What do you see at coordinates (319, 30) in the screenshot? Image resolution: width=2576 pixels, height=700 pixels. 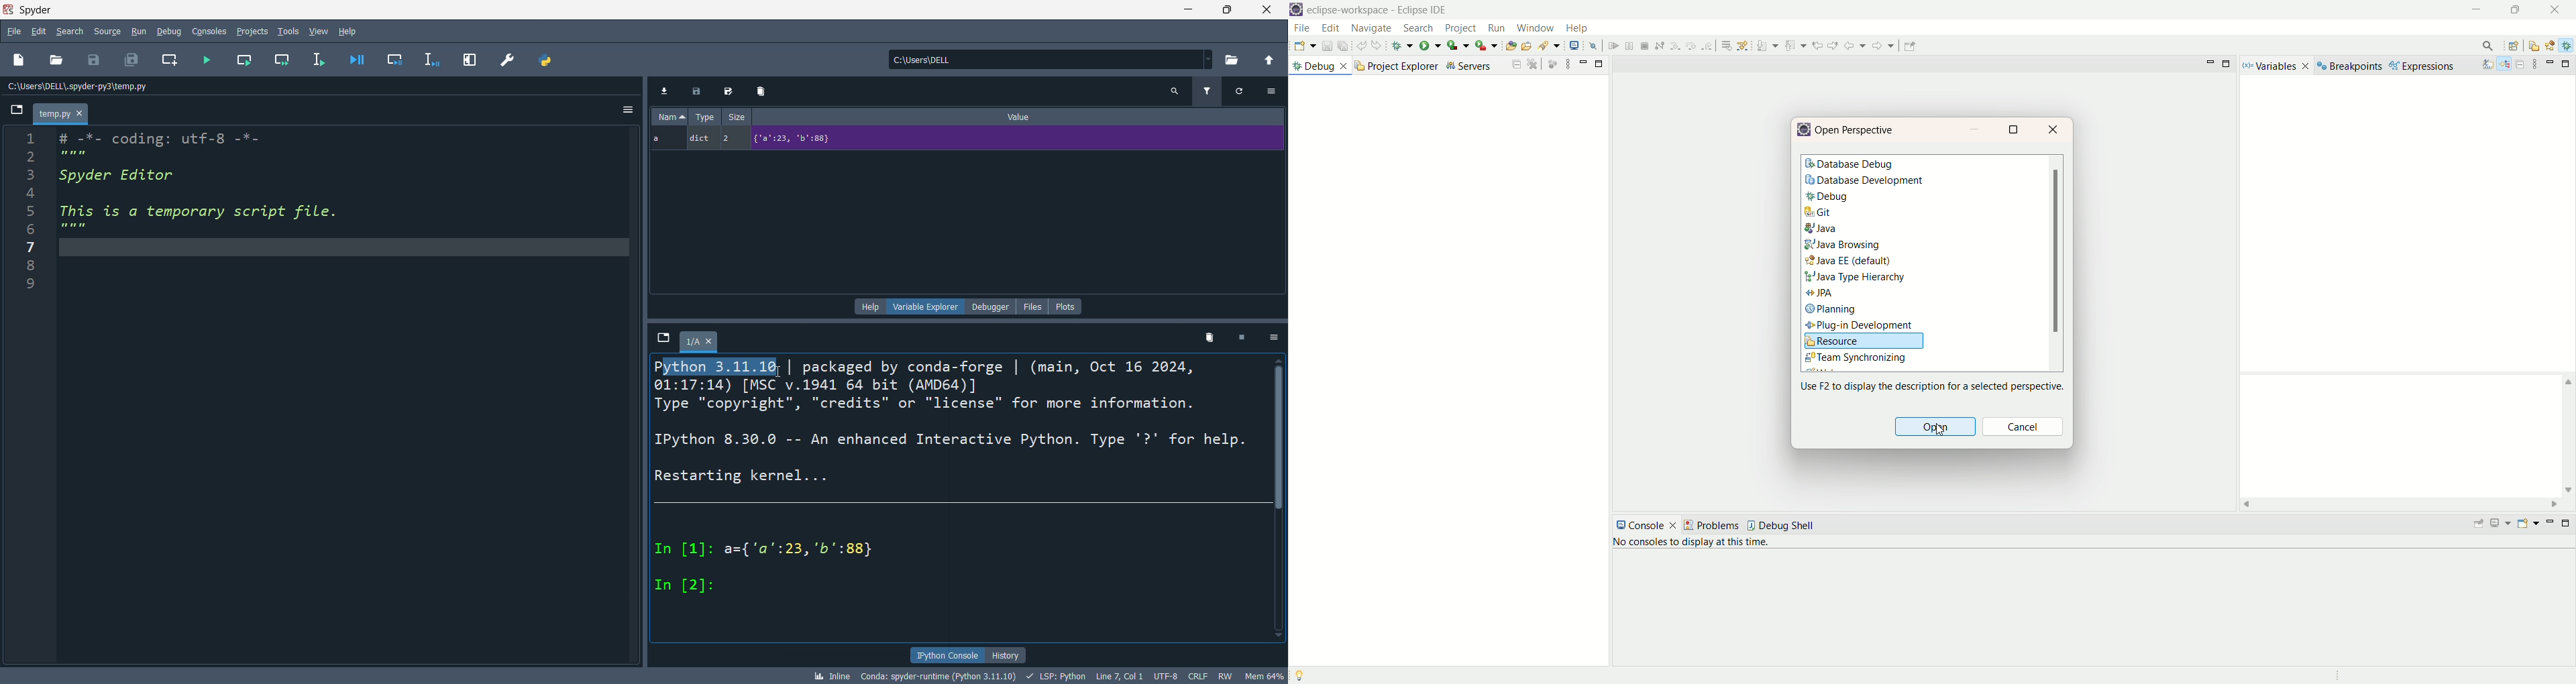 I see `viewn` at bounding box center [319, 30].